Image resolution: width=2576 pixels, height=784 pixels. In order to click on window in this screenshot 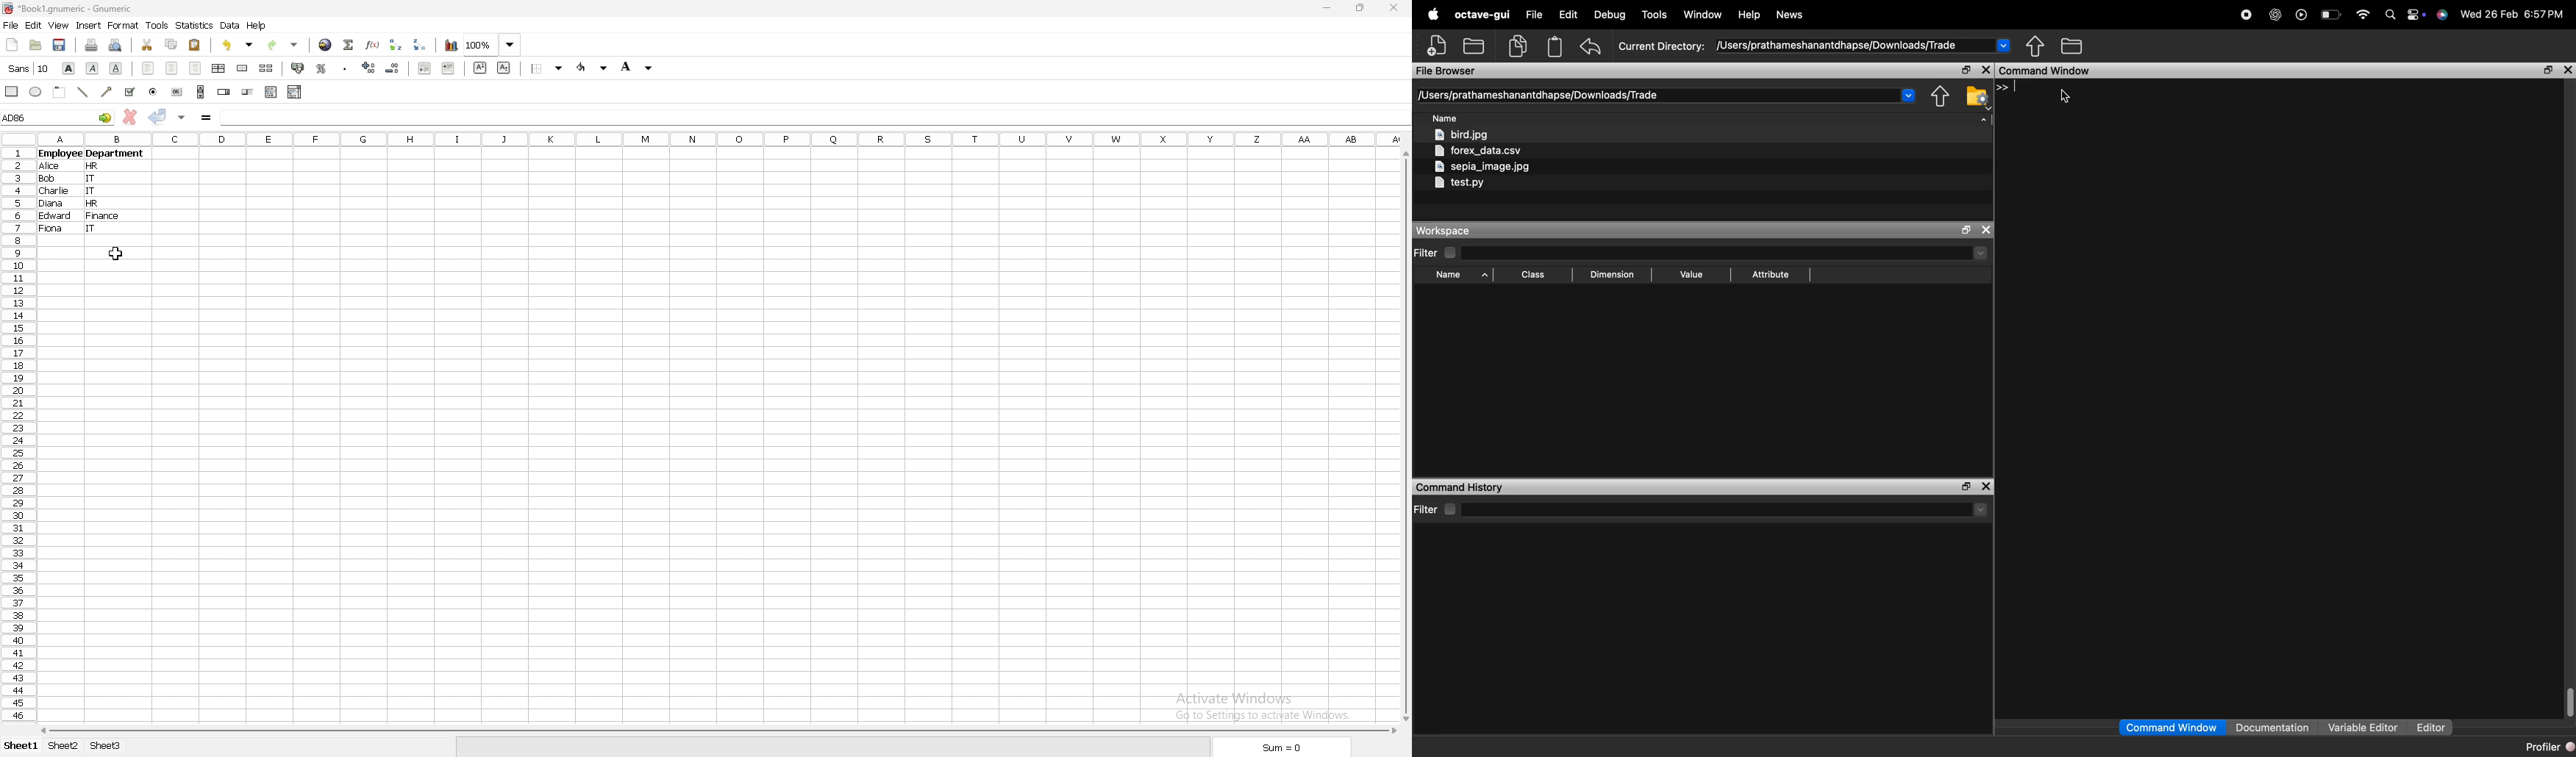, I will do `click(1703, 15)`.